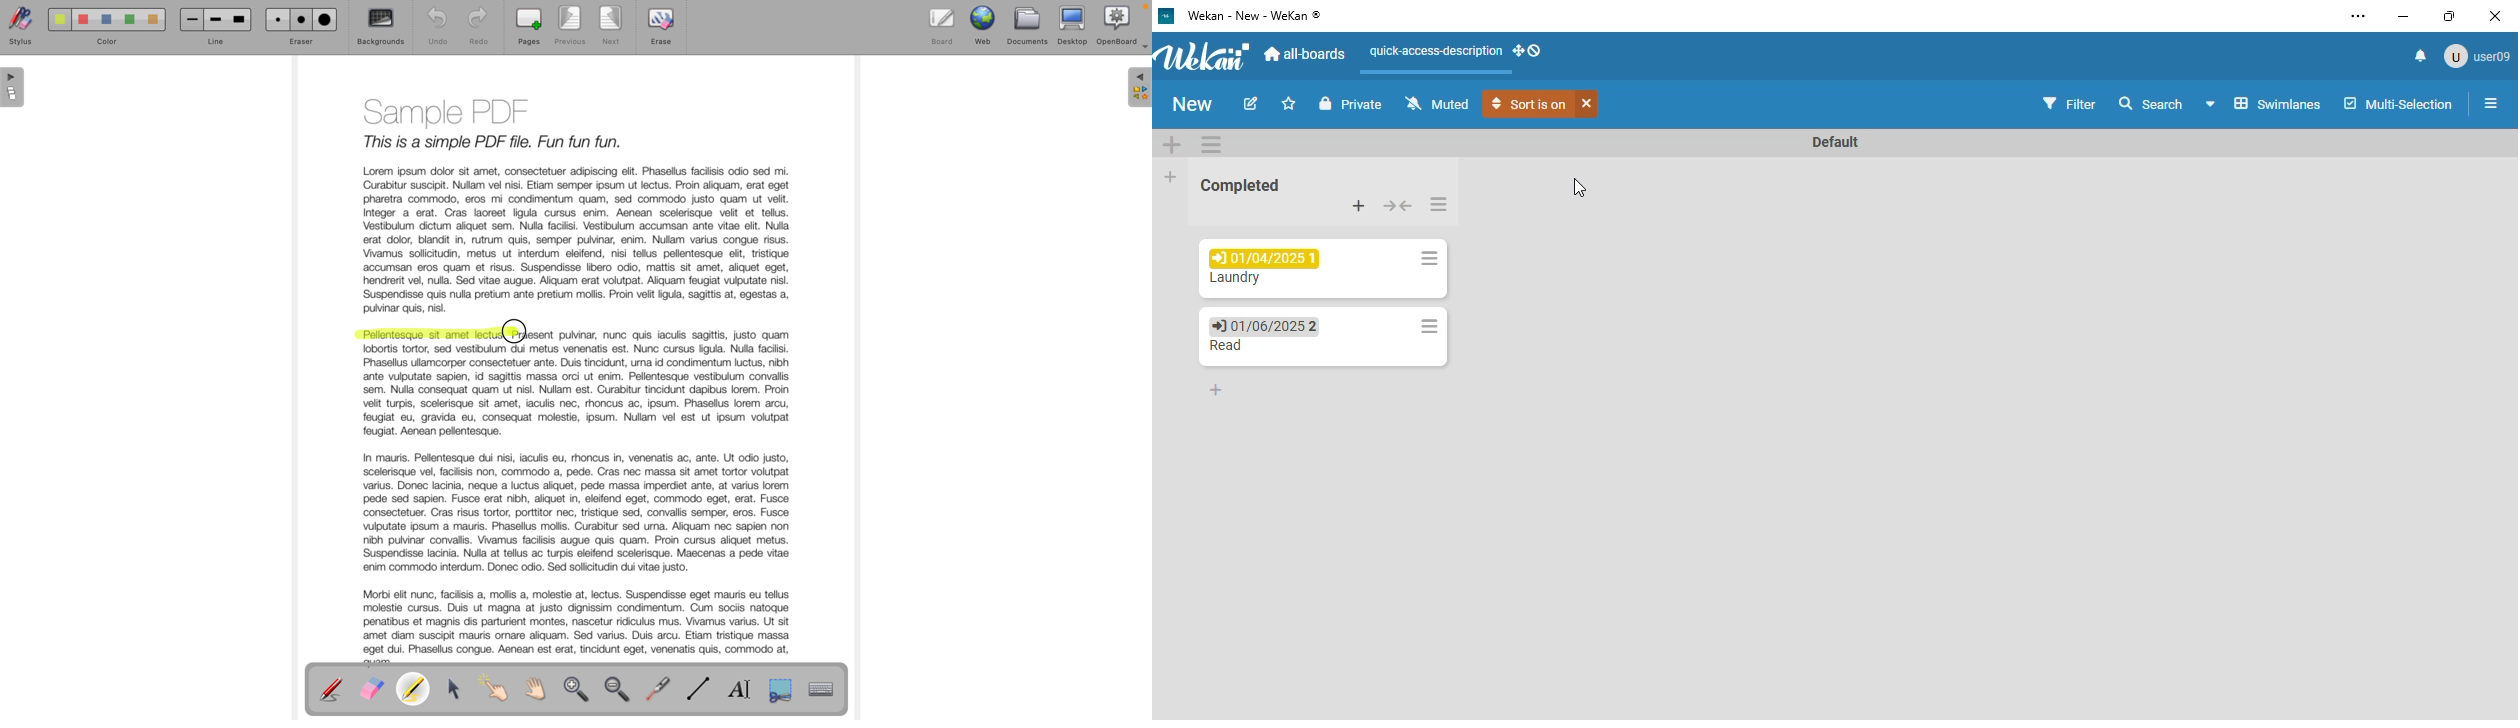 The image size is (2520, 728). Describe the element at coordinates (1238, 278) in the screenshot. I see `Laundry` at that location.